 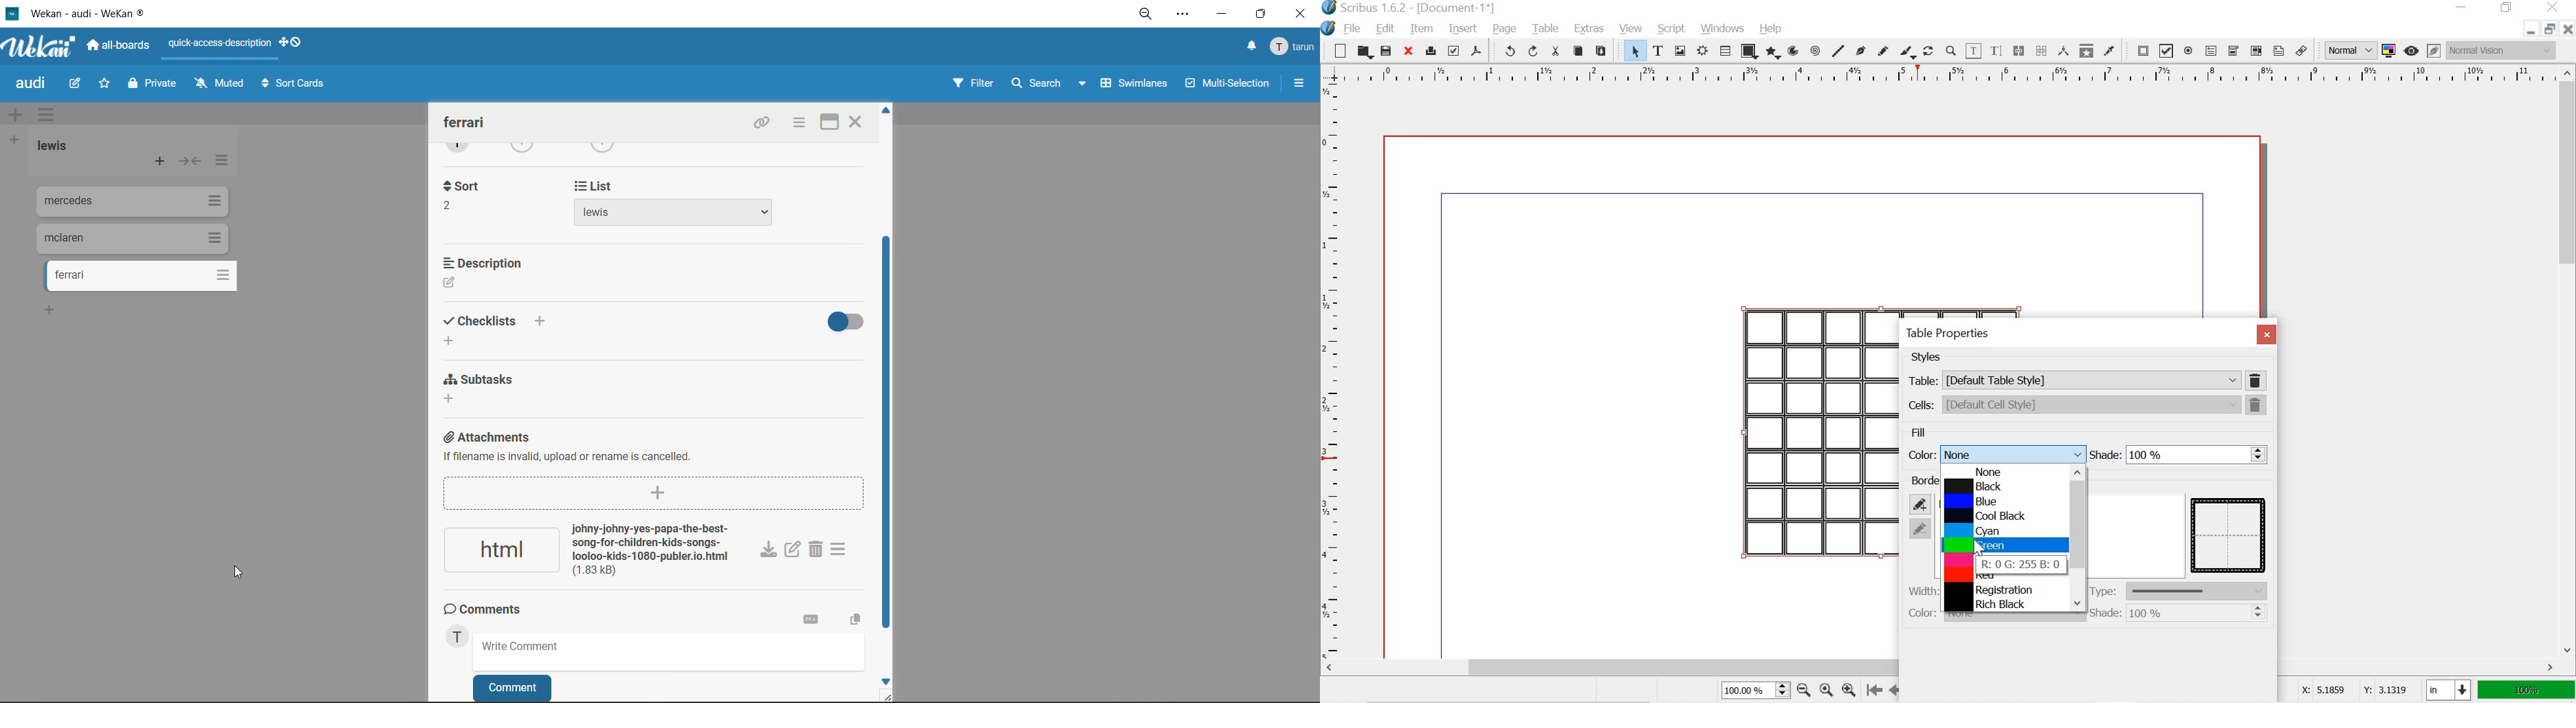 I want to click on zoom in, so click(x=1849, y=689).